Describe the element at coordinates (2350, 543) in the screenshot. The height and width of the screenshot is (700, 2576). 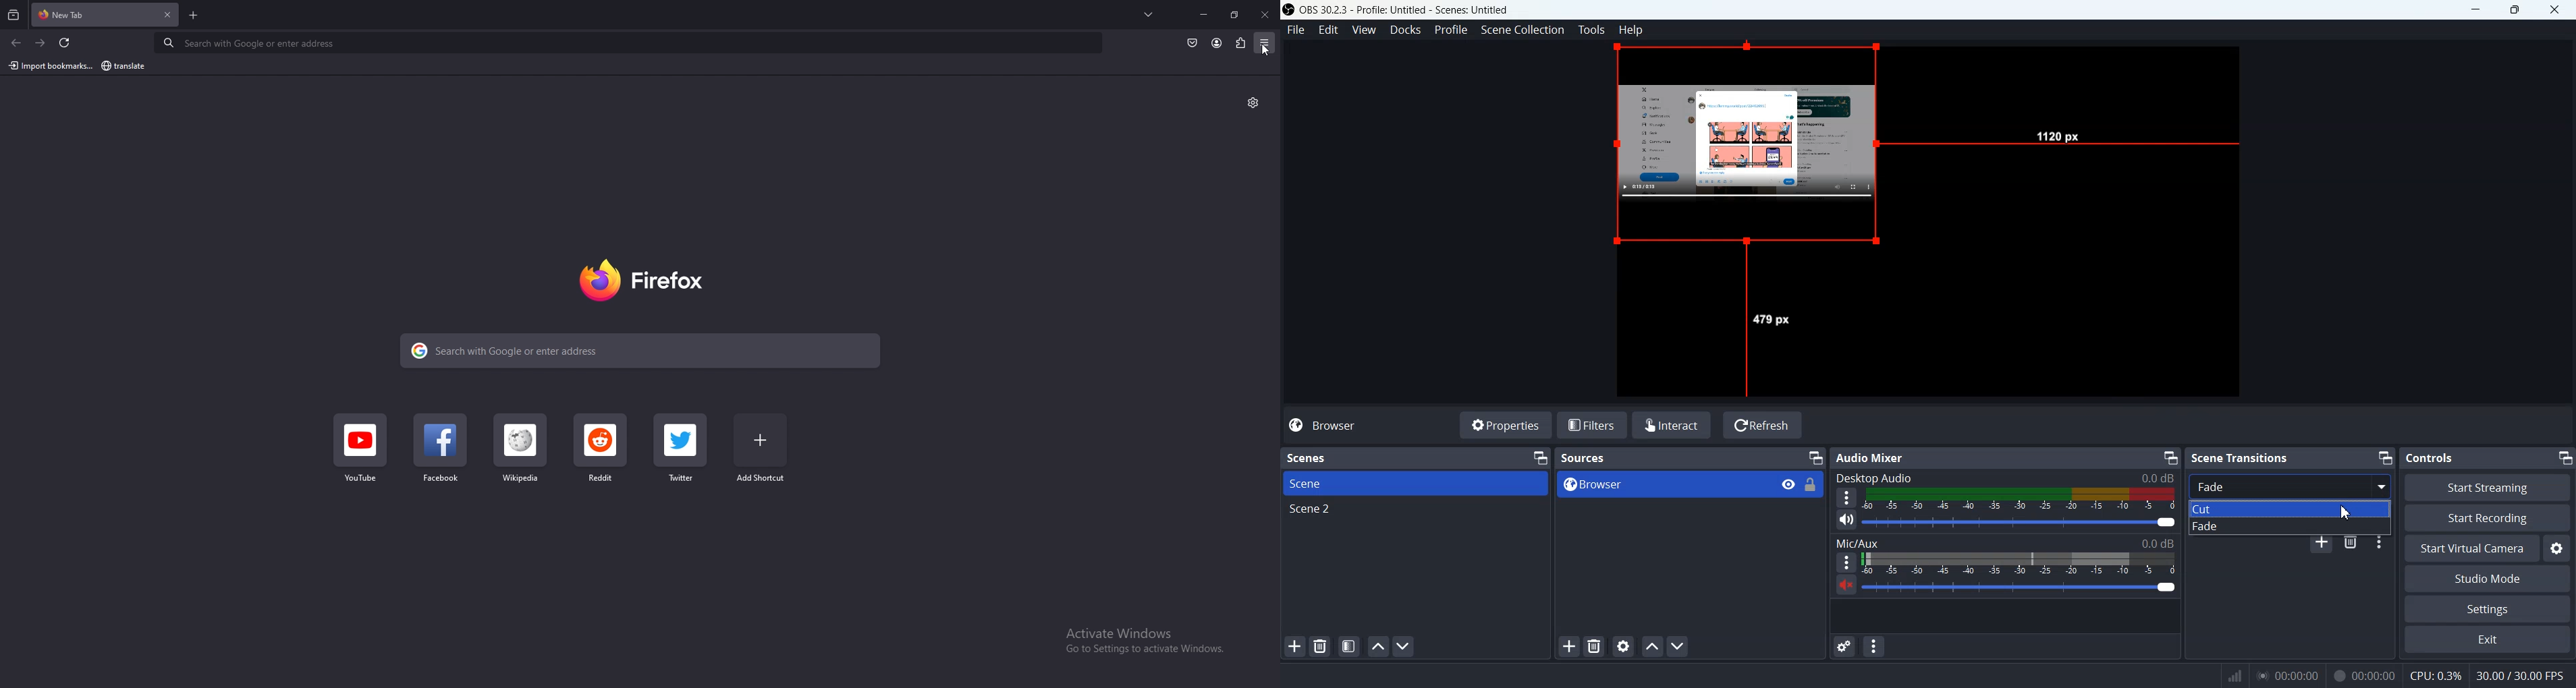
I see `Remove configurable transition` at that location.